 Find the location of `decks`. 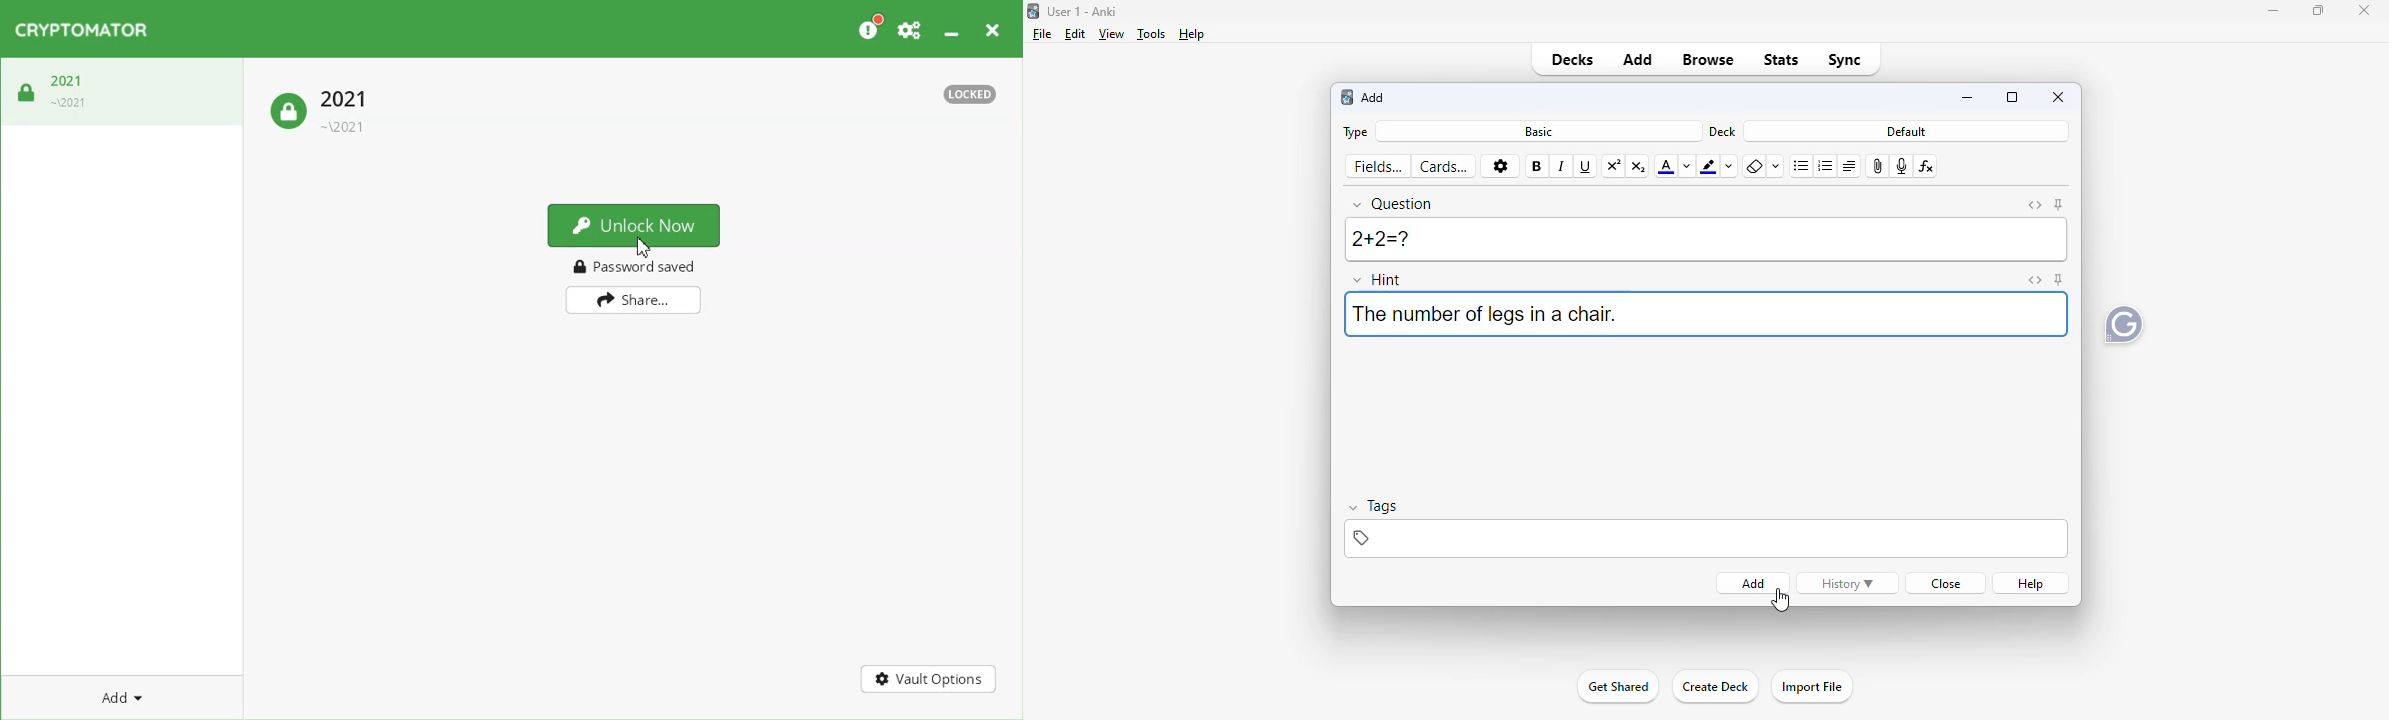

decks is located at coordinates (1572, 59).